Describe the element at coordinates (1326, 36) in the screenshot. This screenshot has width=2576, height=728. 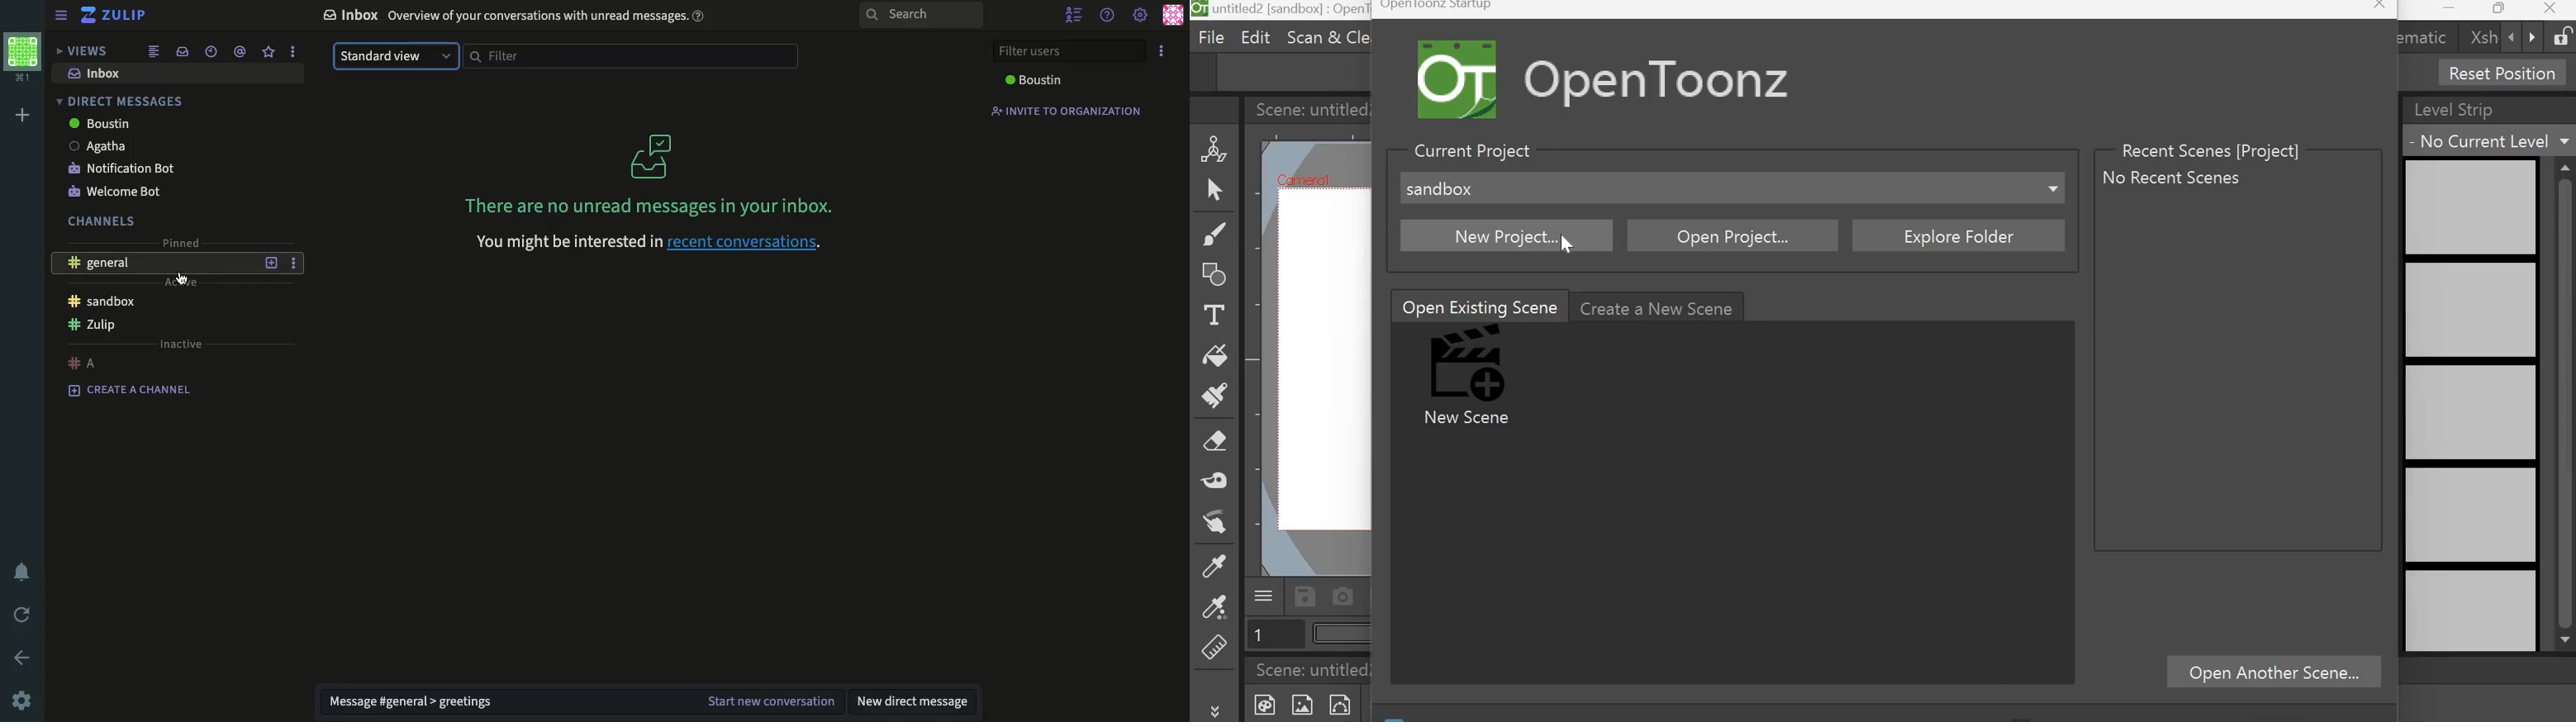
I see `Scan & cleanup` at that location.